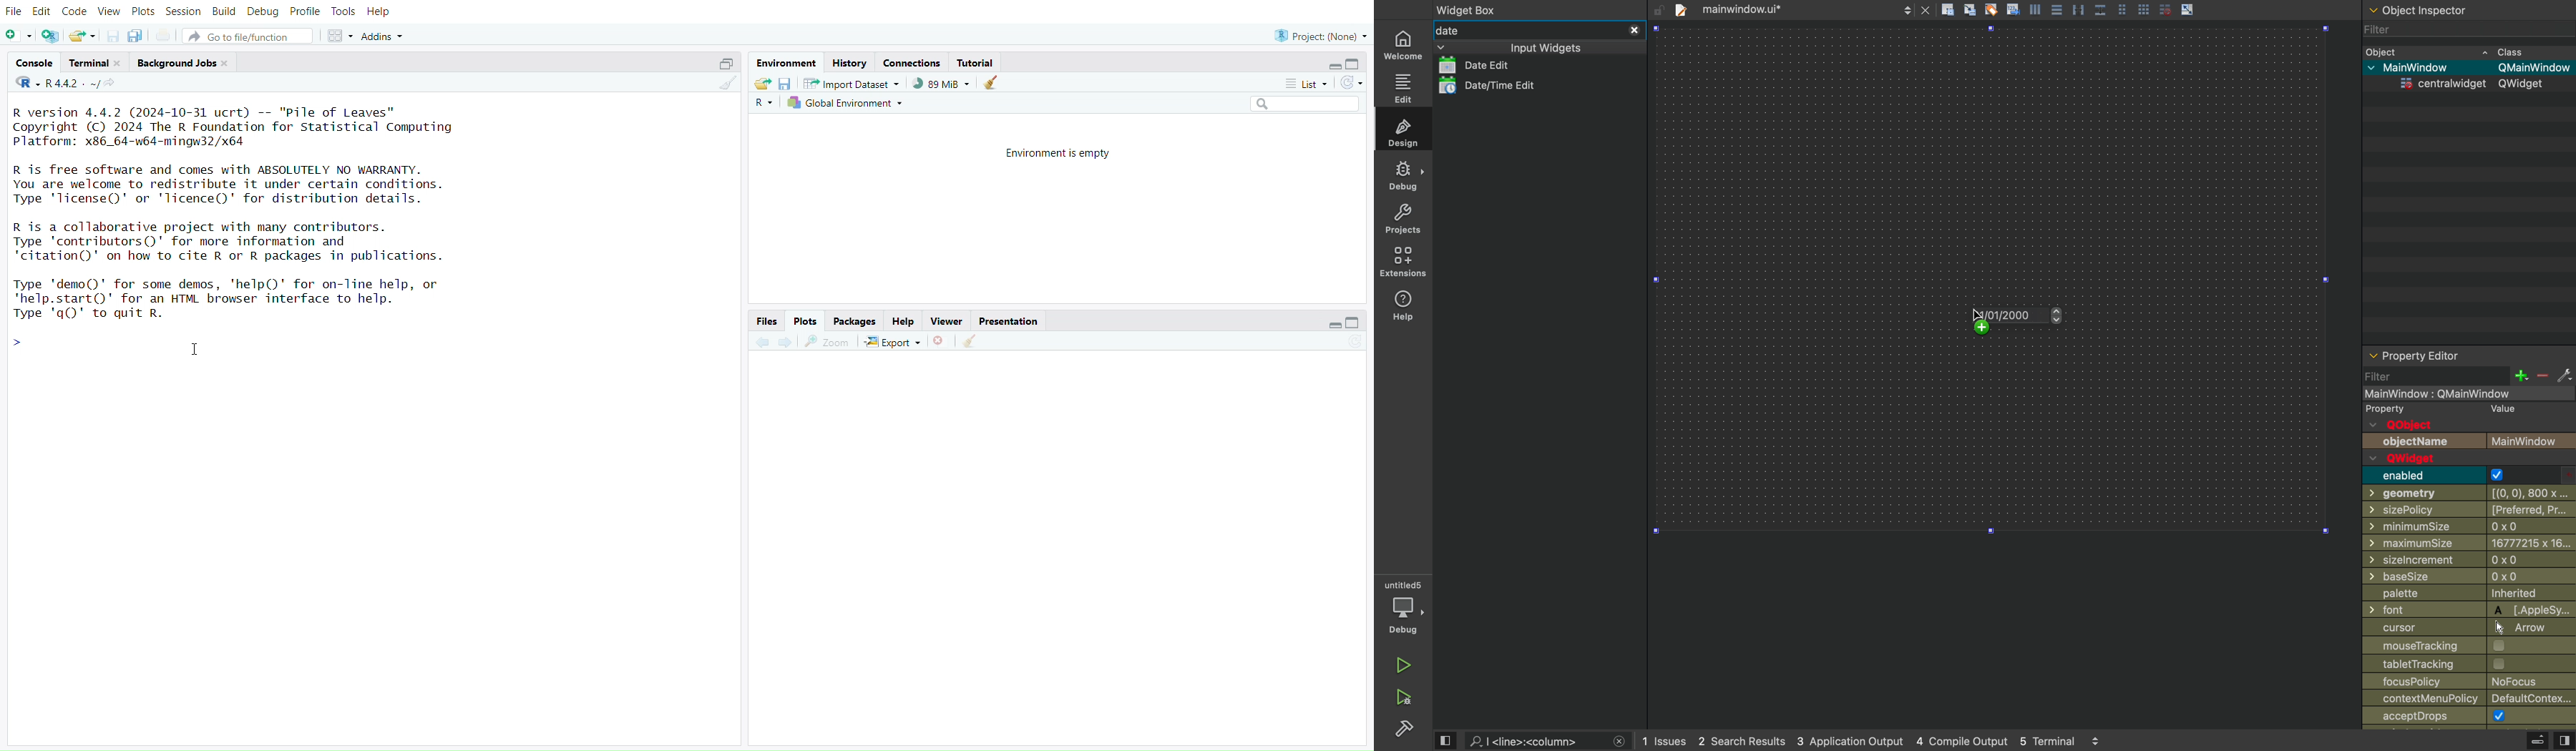 Image resolution: width=2576 pixels, height=756 pixels. Describe the element at coordinates (761, 340) in the screenshot. I see `Go back to the previous source location (Ctrl + F9)` at that location.